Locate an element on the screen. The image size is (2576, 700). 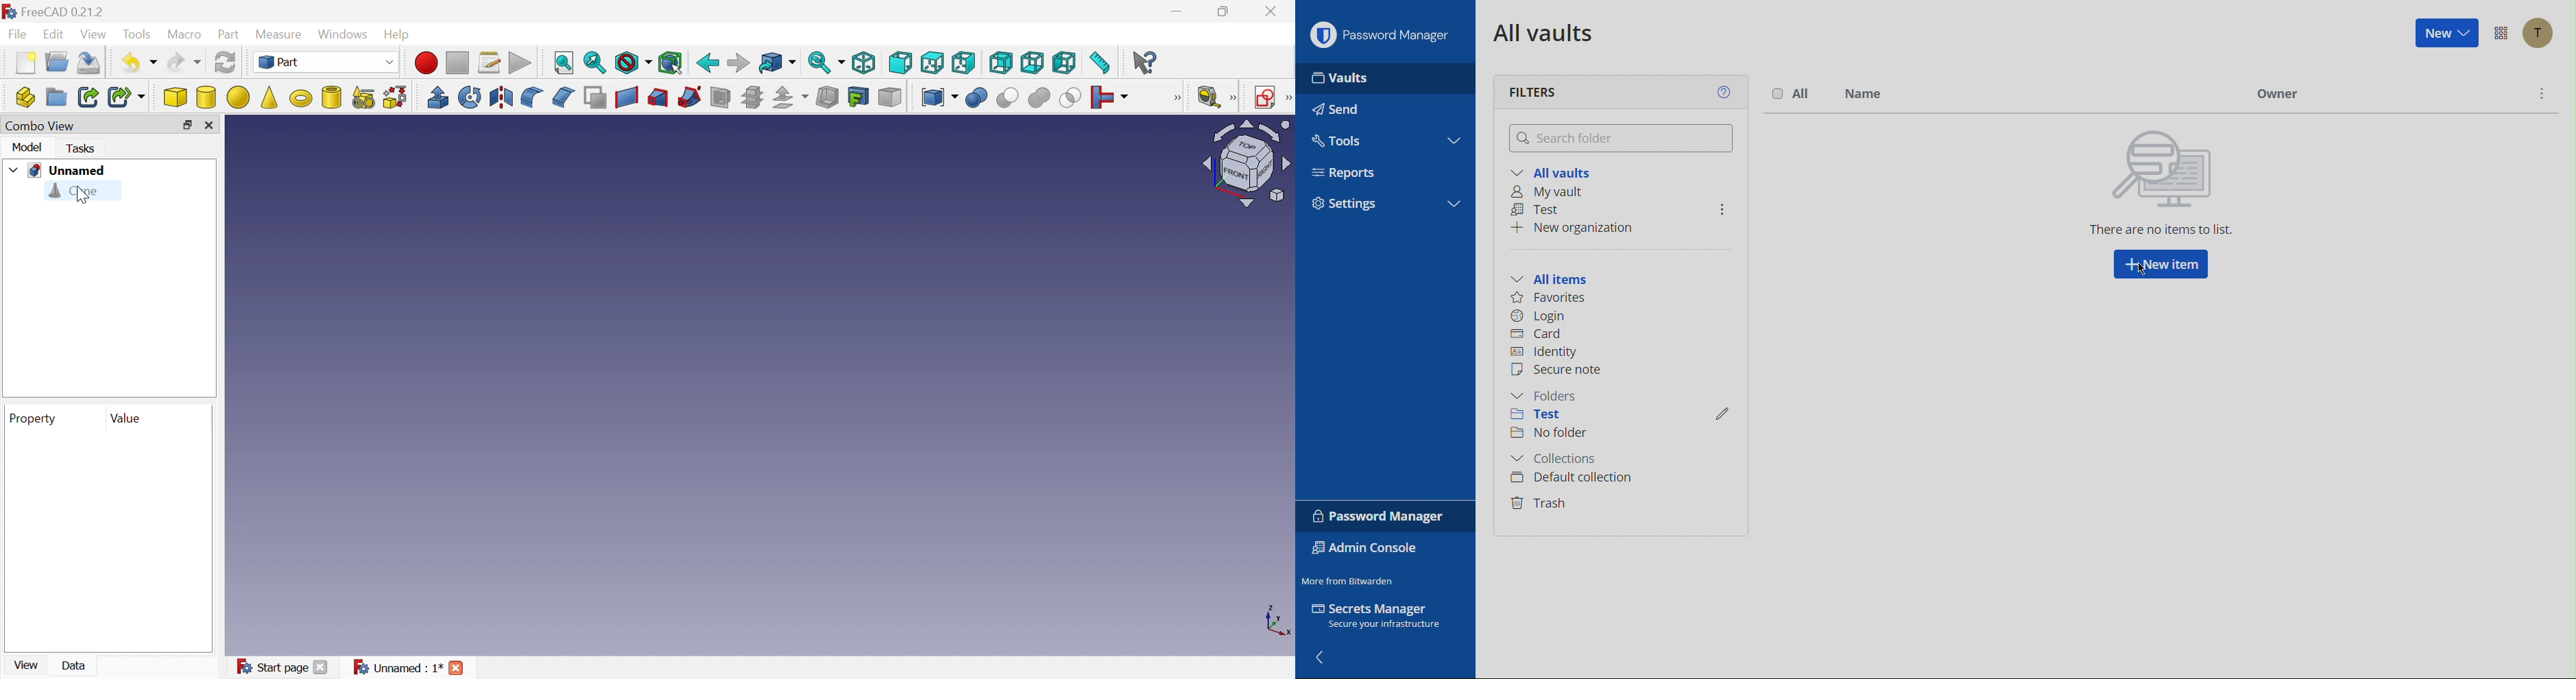
Sync view is located at coordinates (825, 63).